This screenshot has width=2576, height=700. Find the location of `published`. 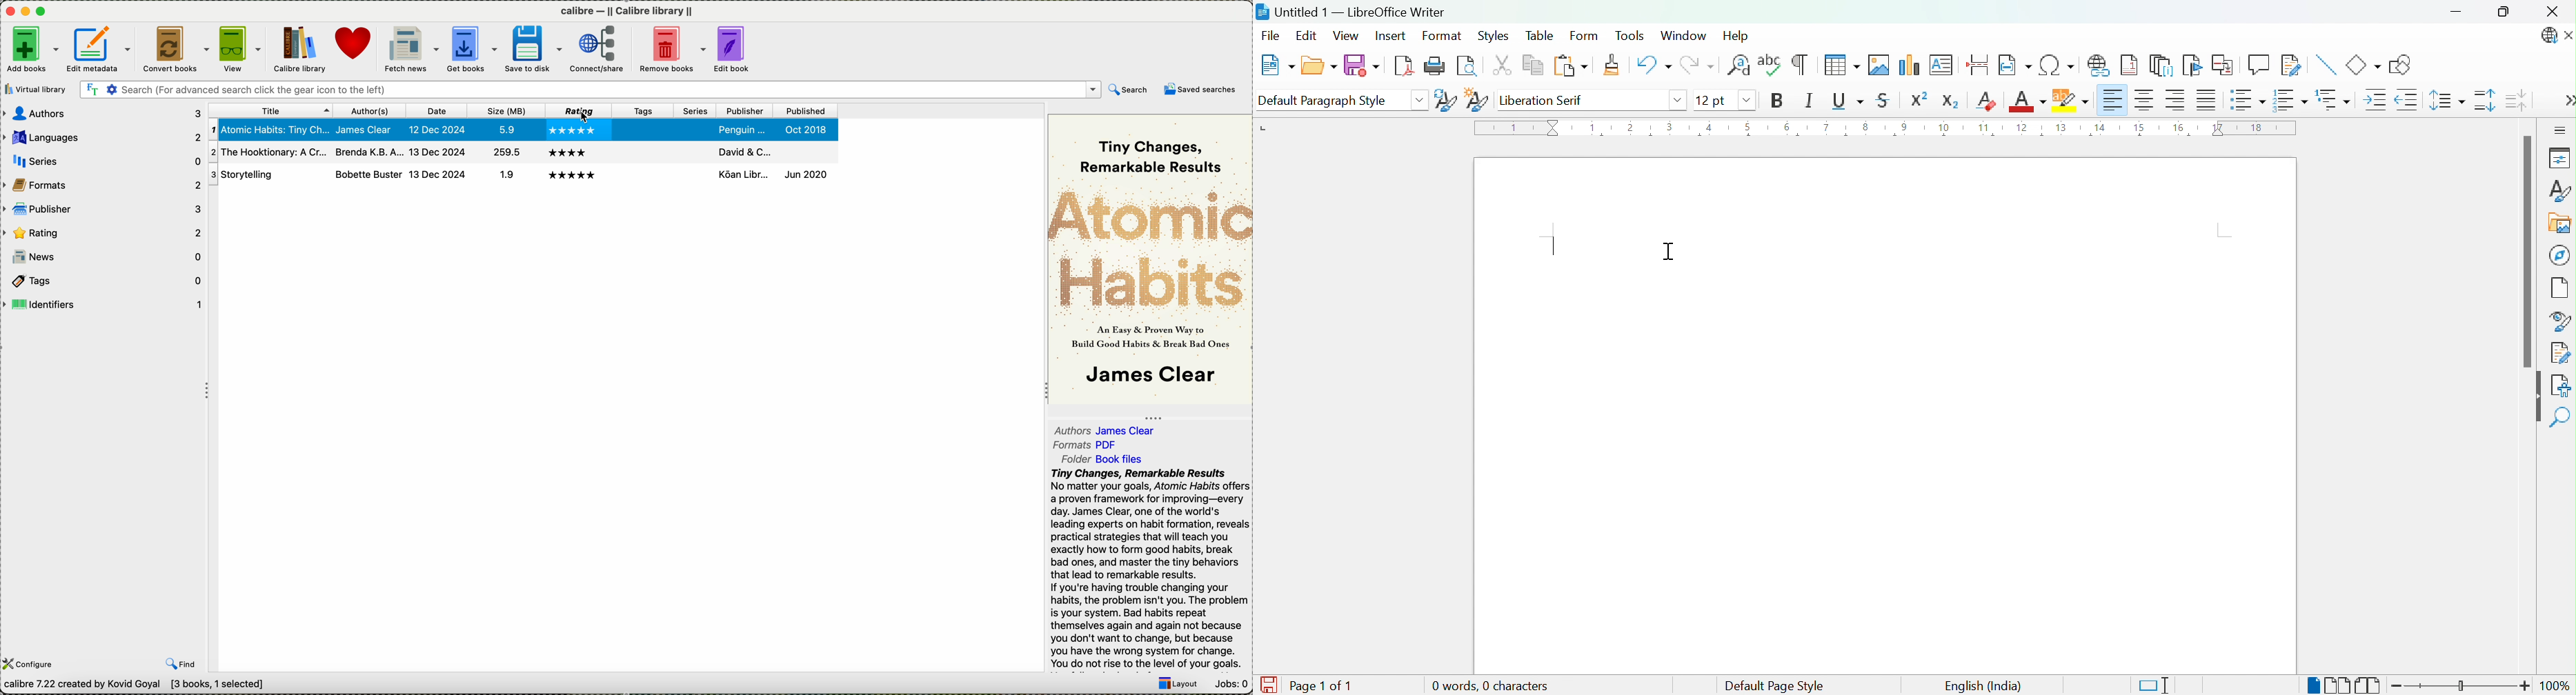

published is located at coordinates (804, 110).